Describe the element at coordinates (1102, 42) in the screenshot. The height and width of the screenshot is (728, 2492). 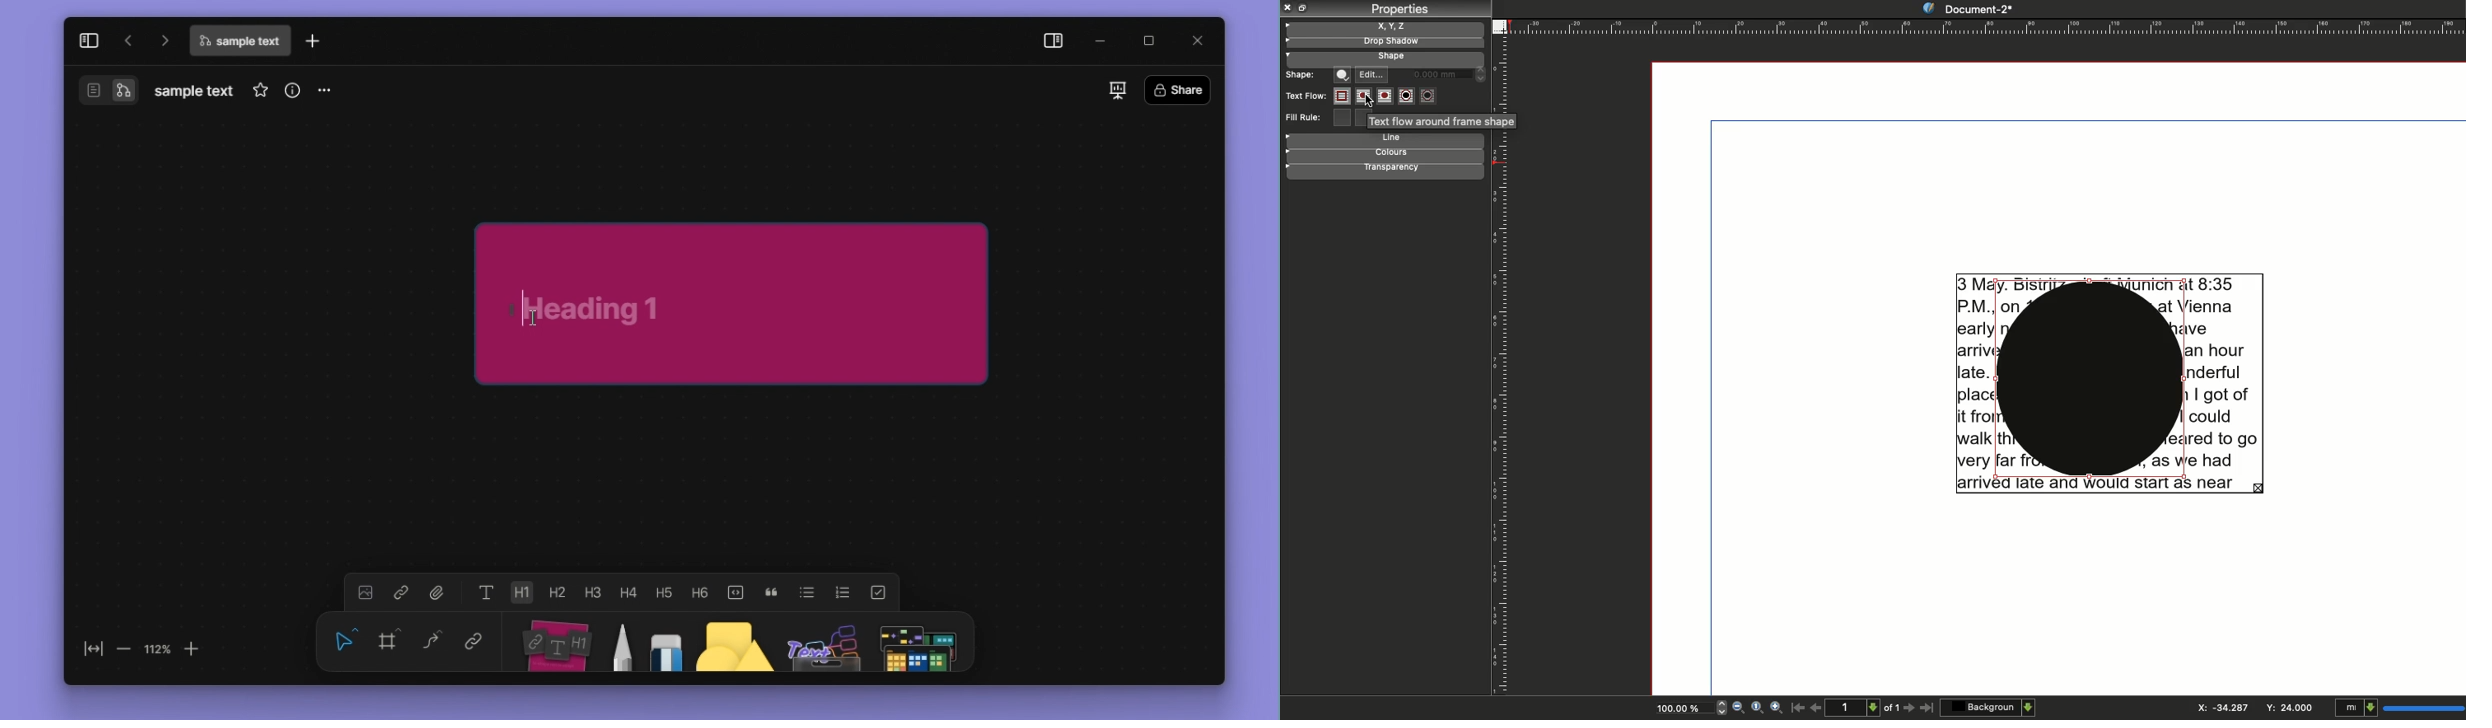
I see `minimize` at that location.